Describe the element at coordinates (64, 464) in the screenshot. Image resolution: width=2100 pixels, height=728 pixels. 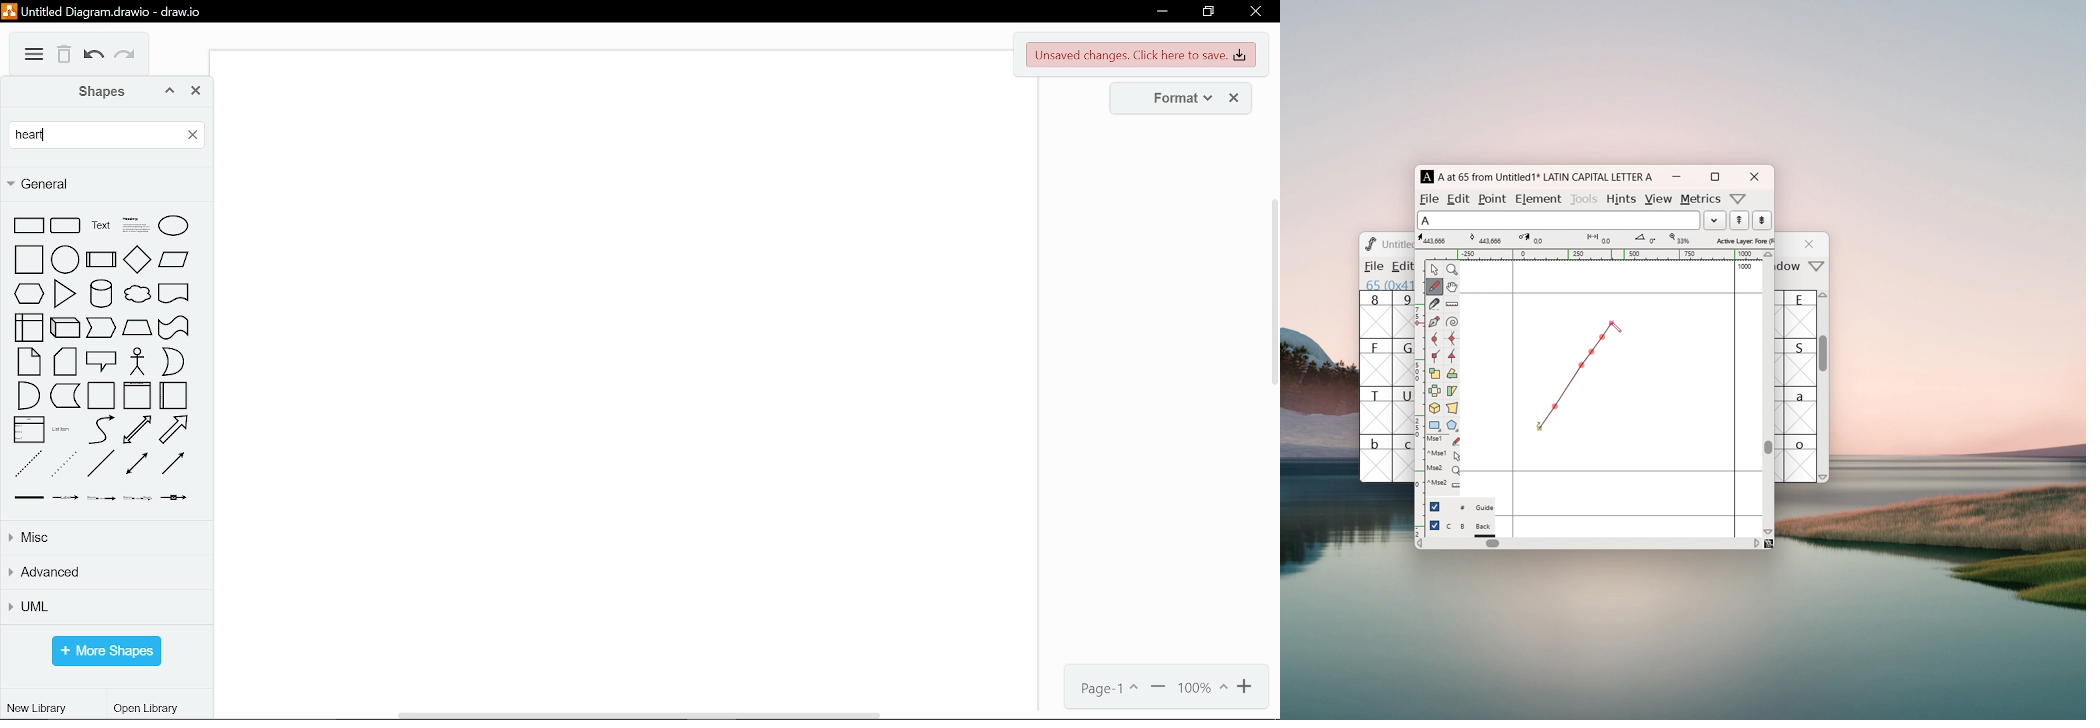
I see `dotted line` at that location.